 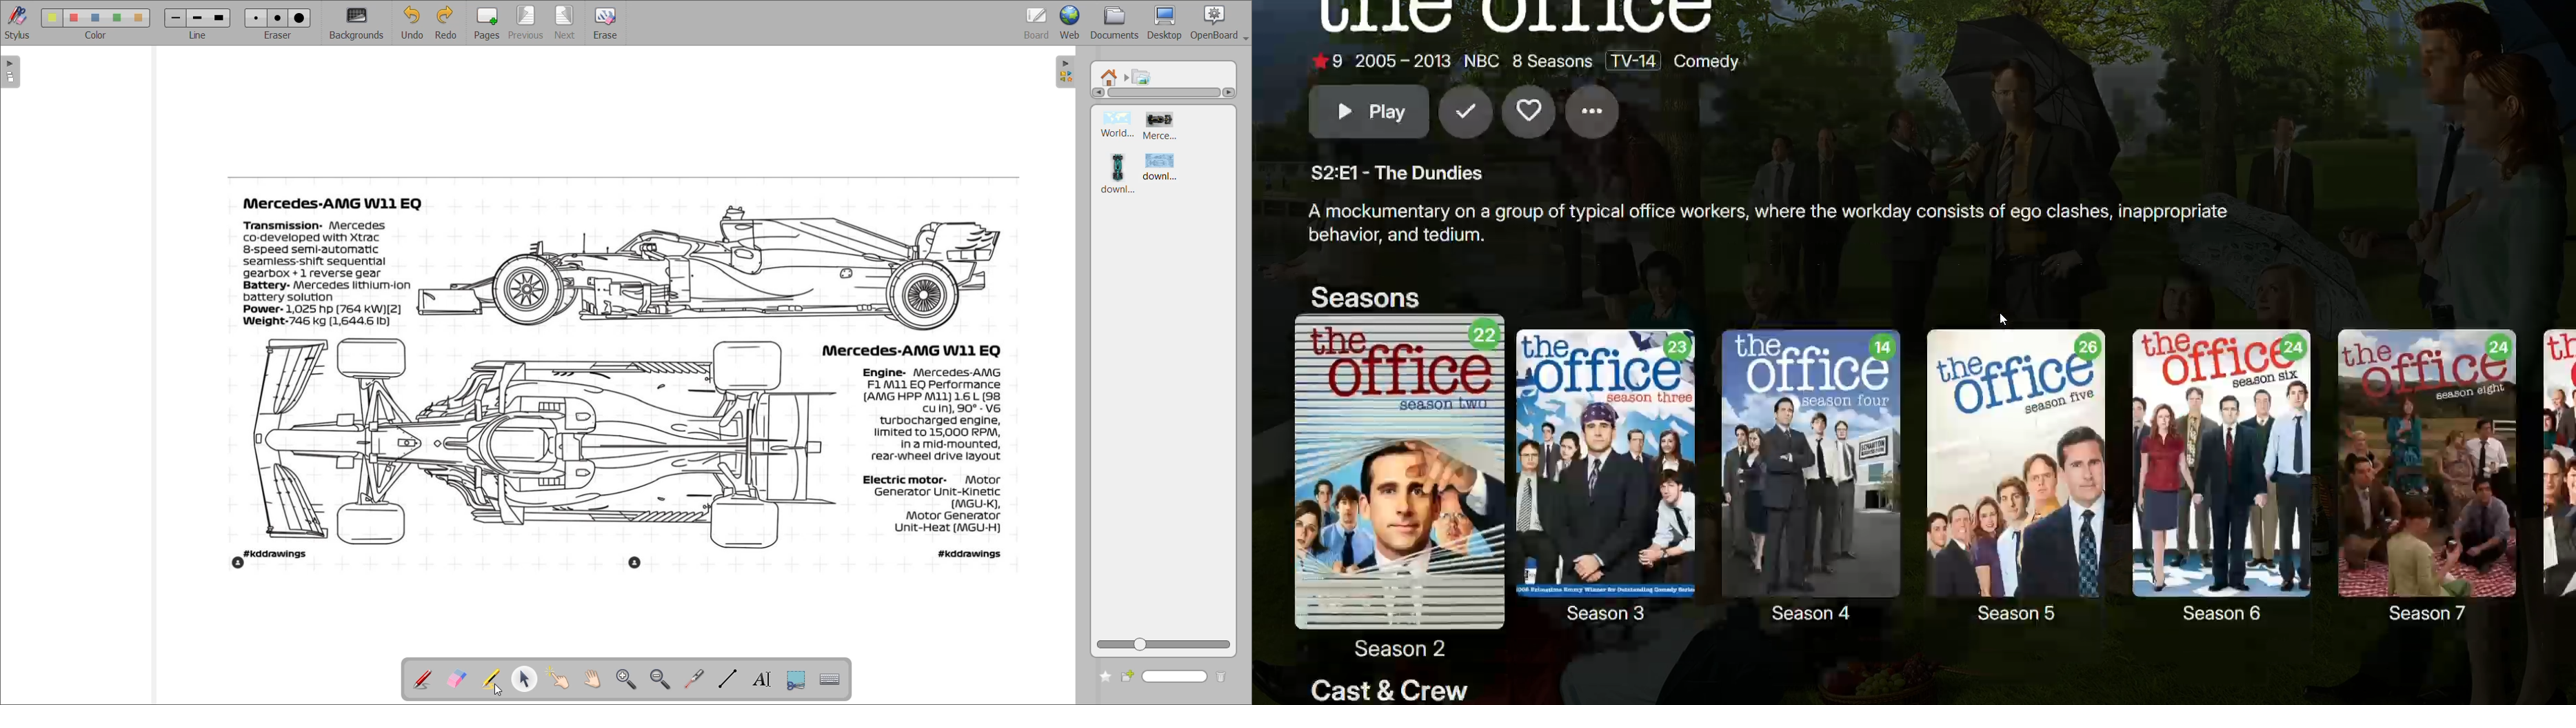 What do you see at coordinates (832, 680) in the screenshot?
I see `display virtual keyboard` at bounding box center [832, 680].